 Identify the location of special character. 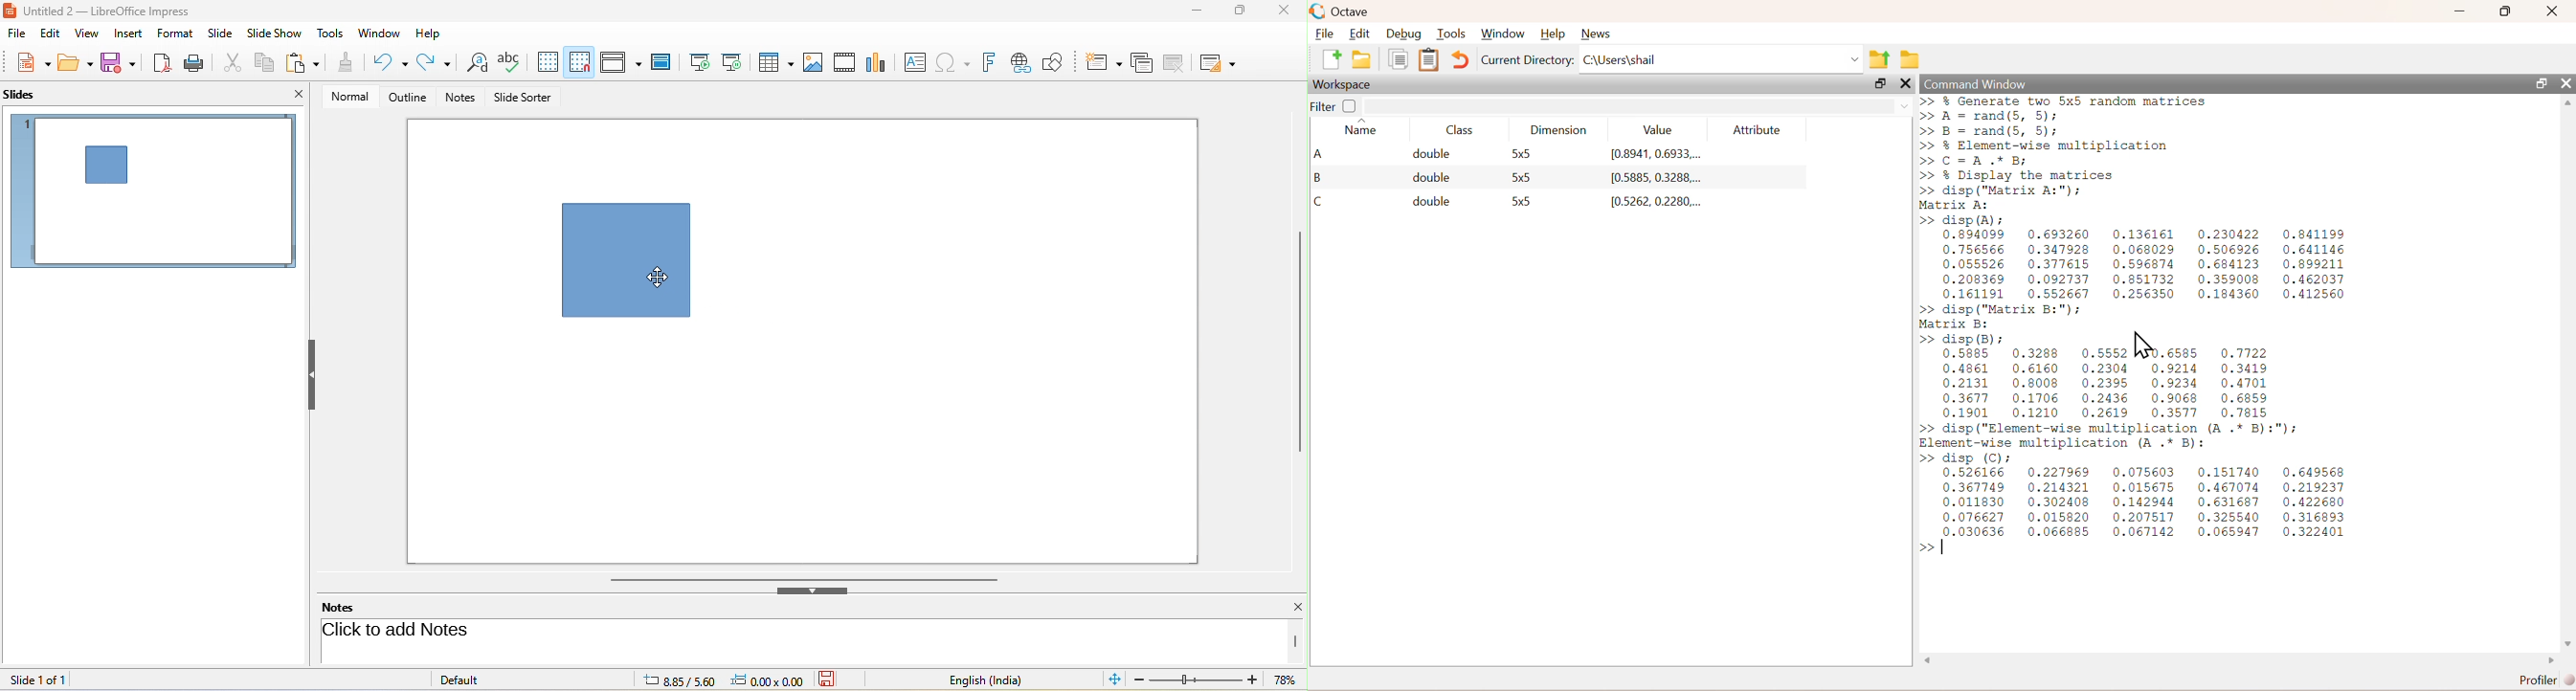
(956, 62).